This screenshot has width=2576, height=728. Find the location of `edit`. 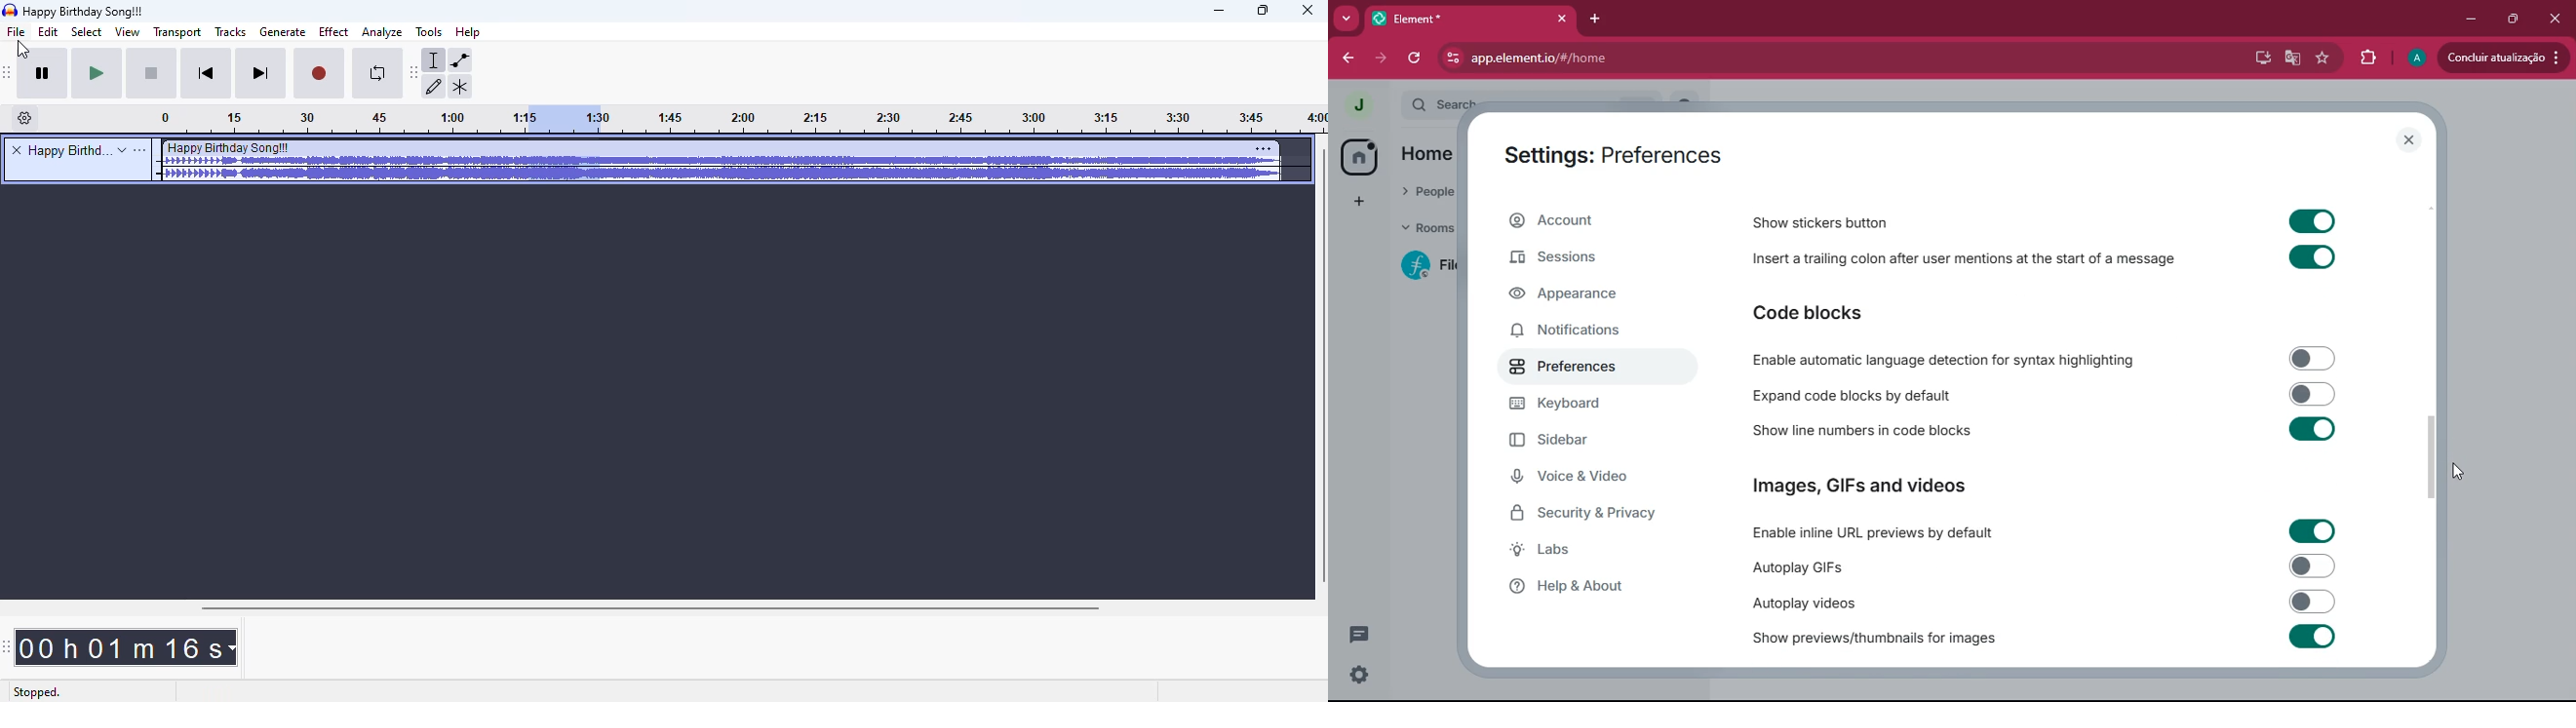

edit is located at coordinates (51, 32).